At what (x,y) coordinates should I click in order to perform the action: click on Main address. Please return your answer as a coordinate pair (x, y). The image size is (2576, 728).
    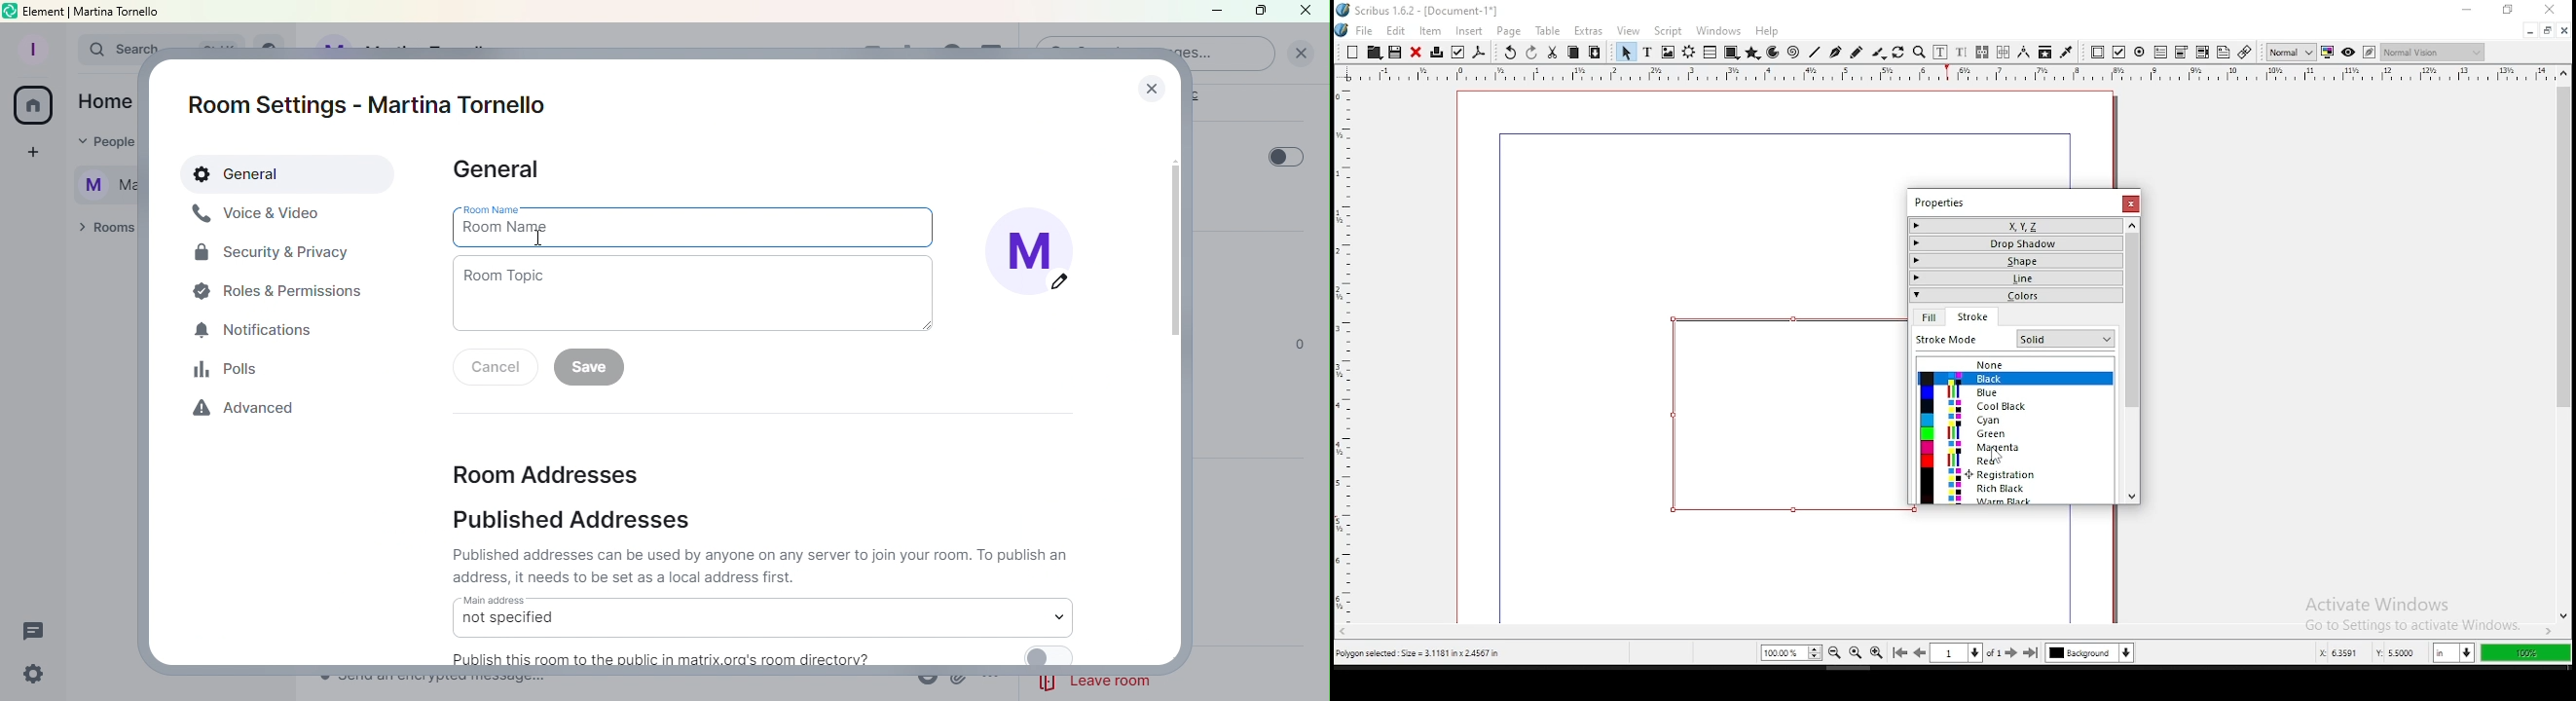
    Looking at the image, I should click on (761, 616).